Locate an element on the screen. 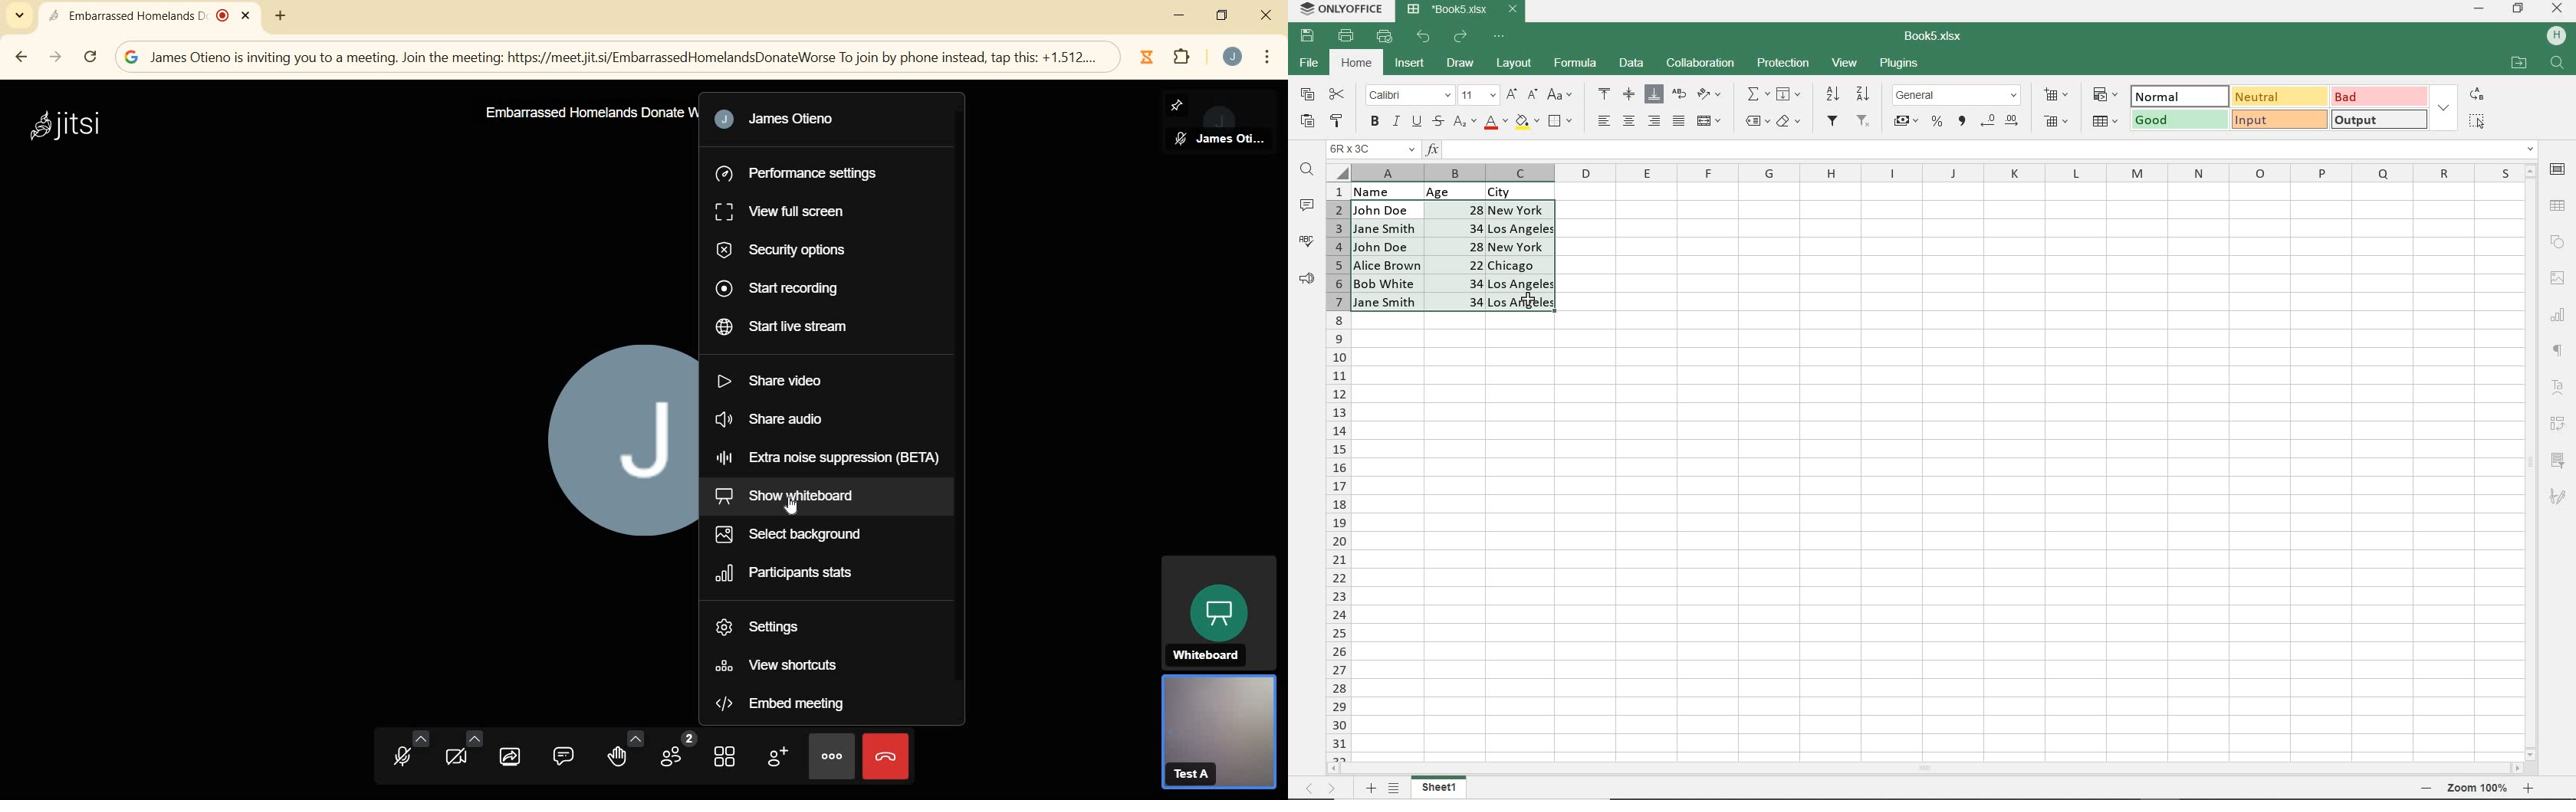 This screenshot has height=812, width=2576. SECURITY OPTIONS is located at coordinates (786, 251).